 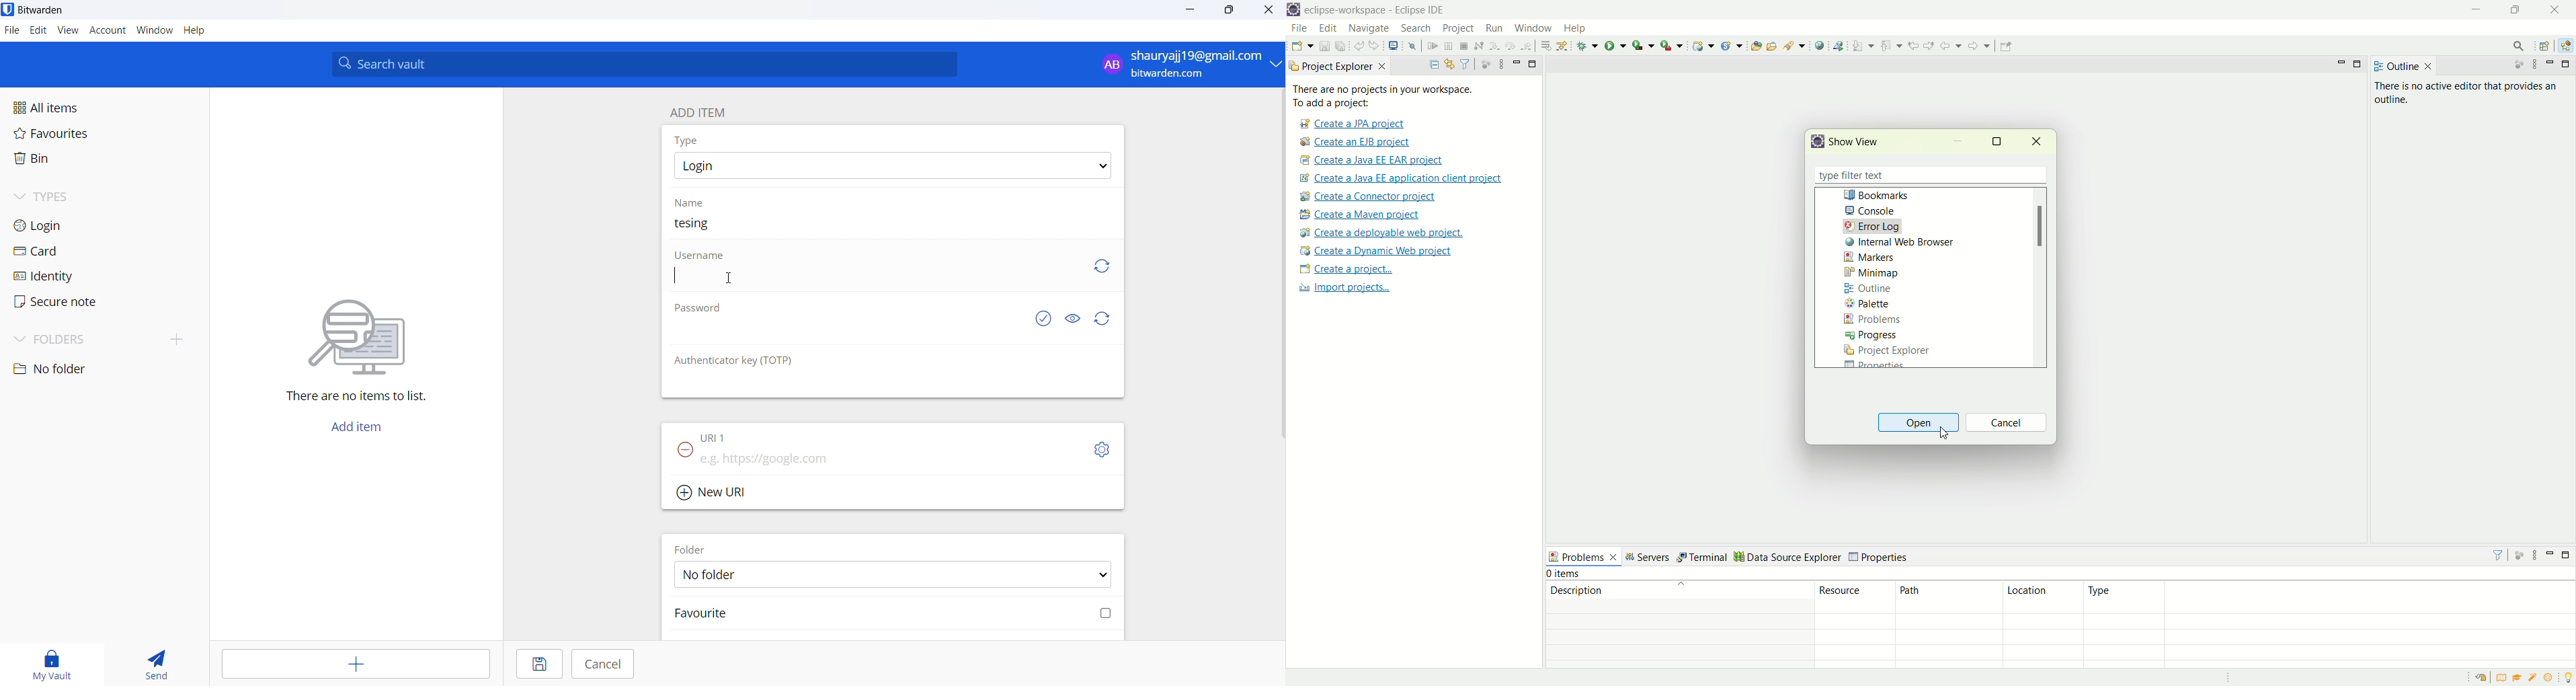 I want to click on Mark folder favorite checkbox, so click(x=891, y=615).